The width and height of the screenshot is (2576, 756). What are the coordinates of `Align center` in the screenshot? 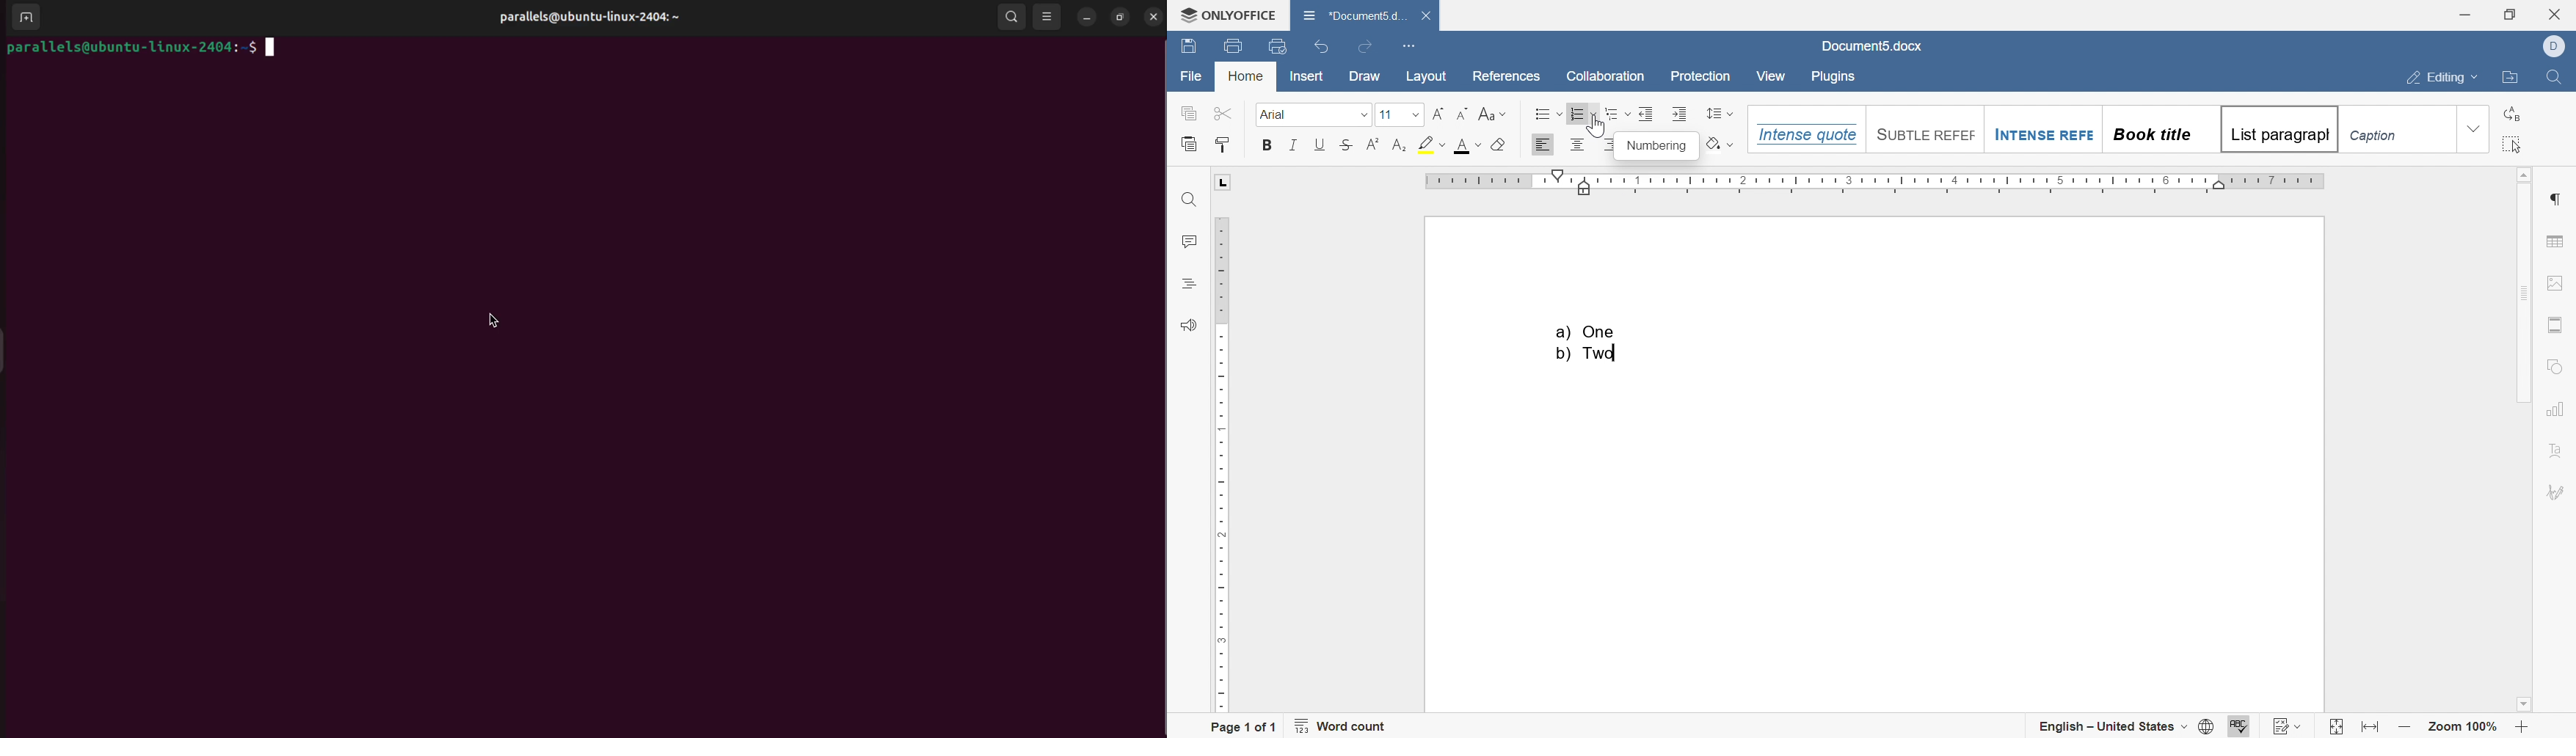 It's located at (1579, 145).